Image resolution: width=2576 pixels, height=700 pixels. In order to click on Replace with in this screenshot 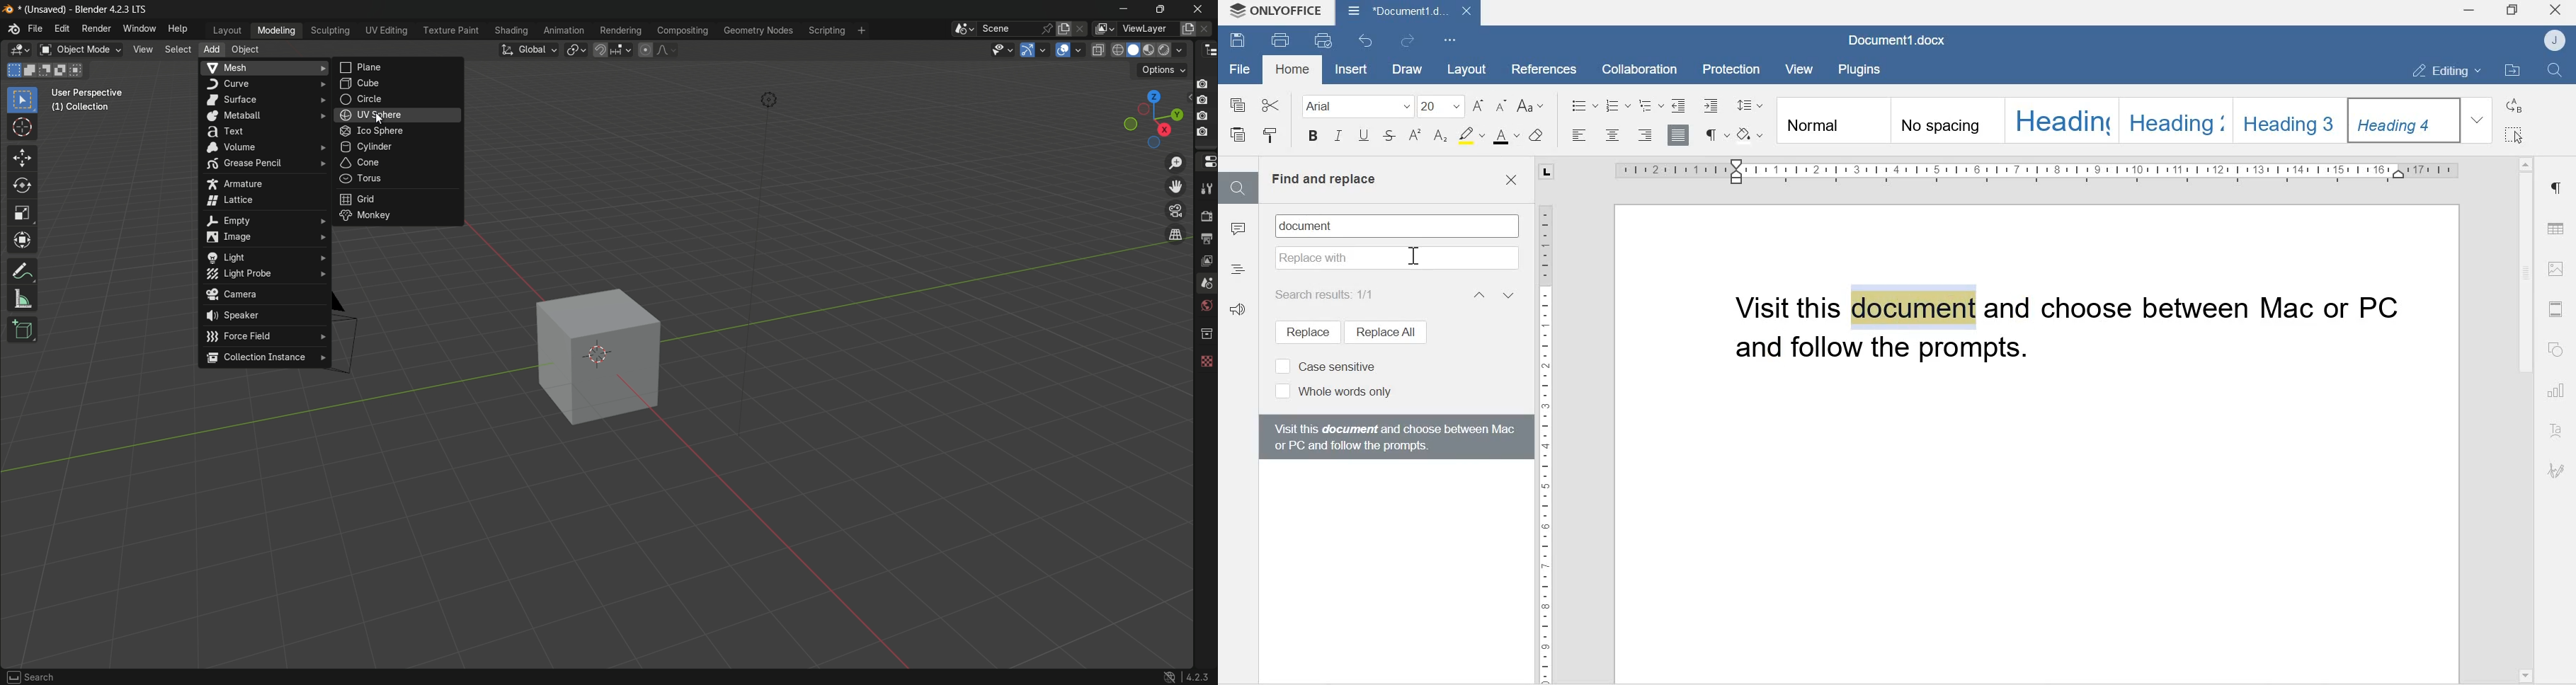, I will do `click(1398, 258)`.